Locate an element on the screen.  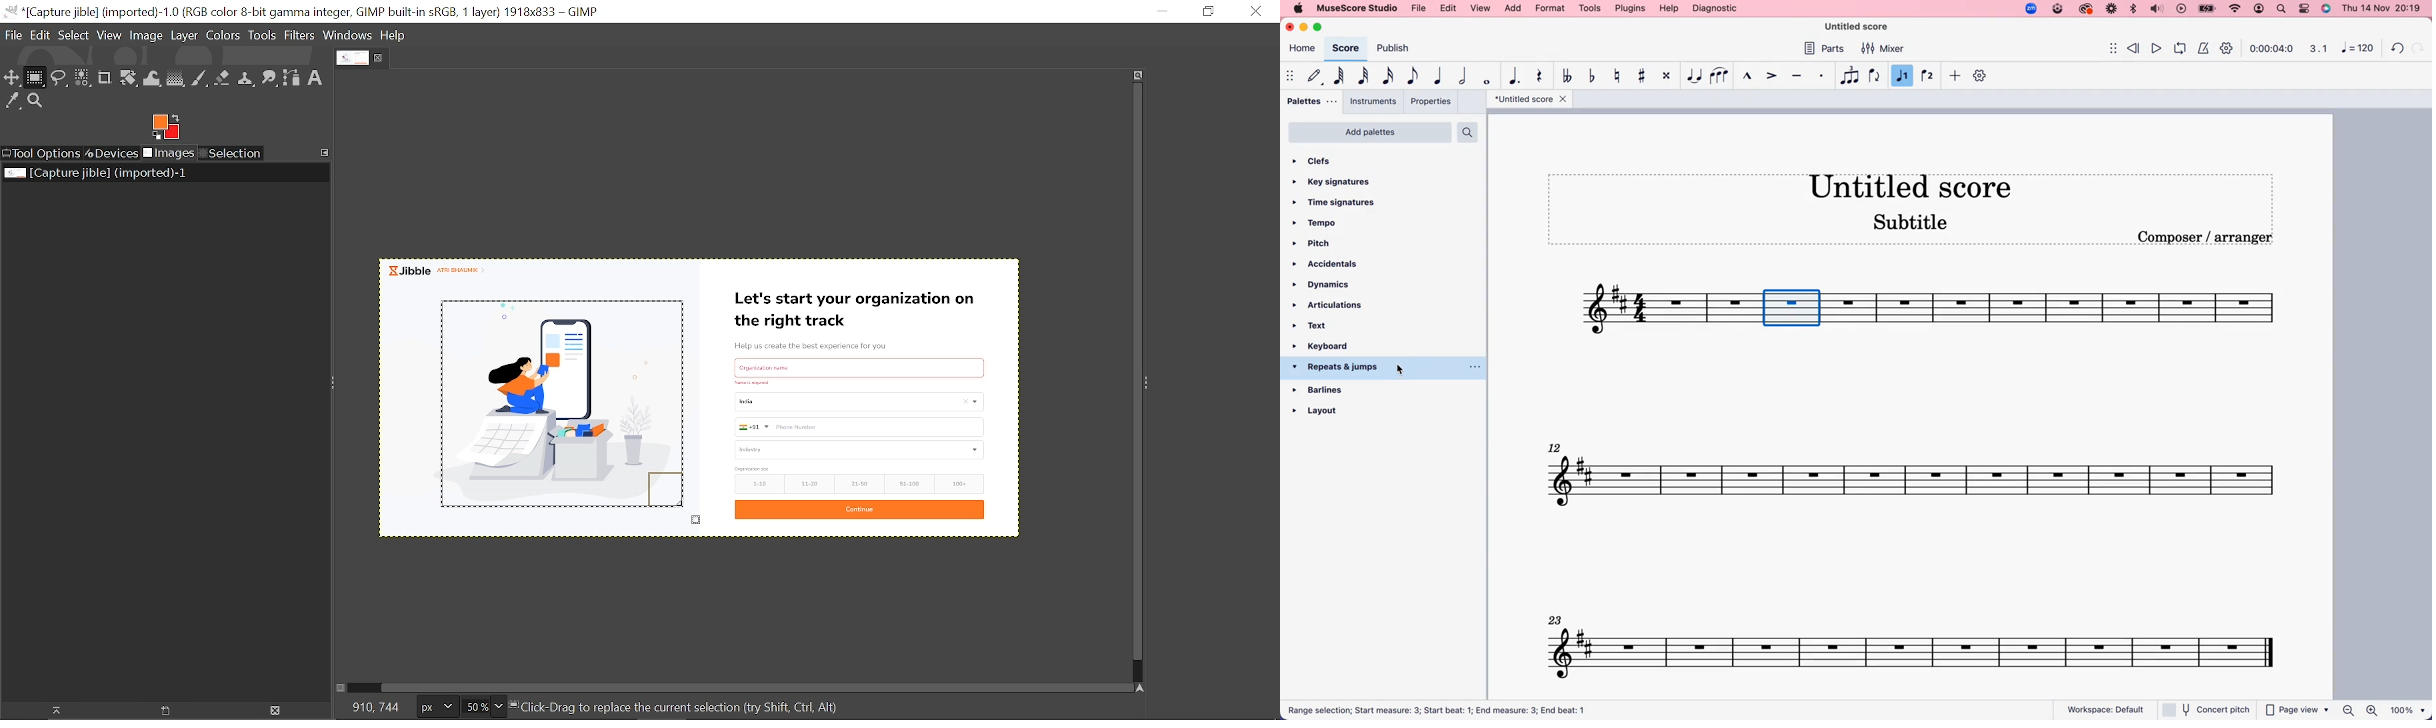
Edit is located at coordinates (40, 34).